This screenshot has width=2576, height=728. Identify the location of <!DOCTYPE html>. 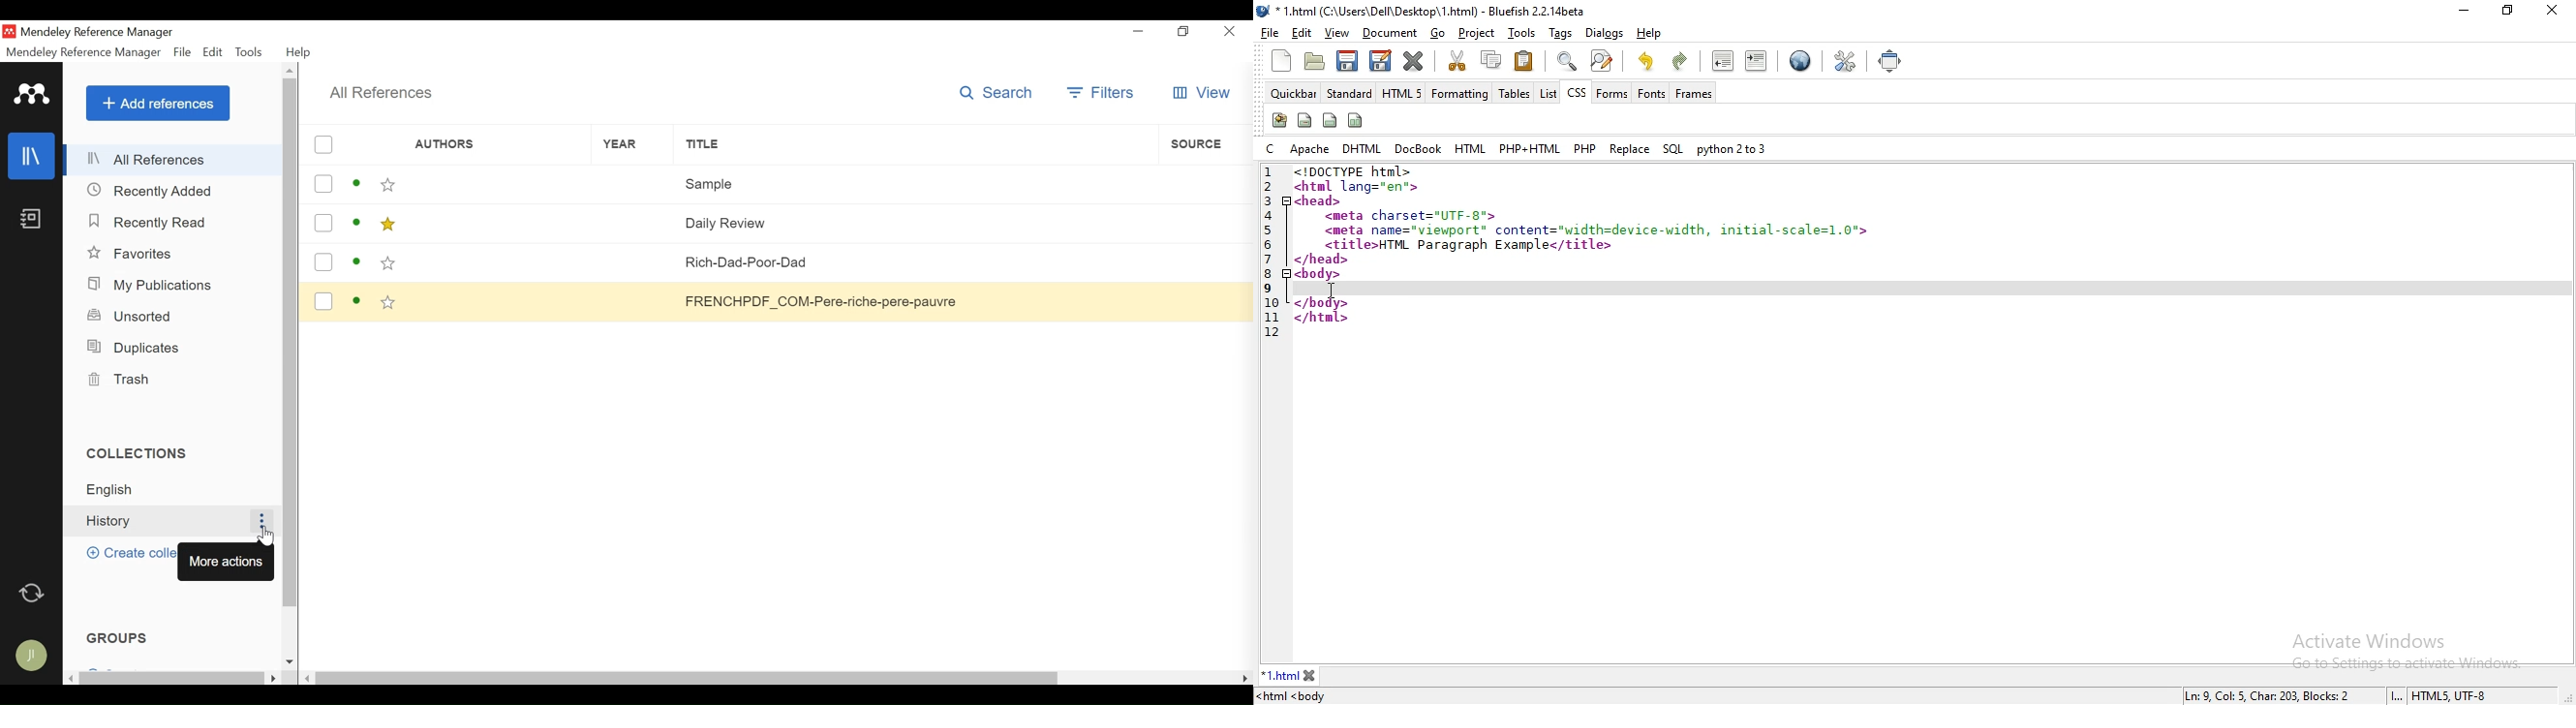
(1360, 171).